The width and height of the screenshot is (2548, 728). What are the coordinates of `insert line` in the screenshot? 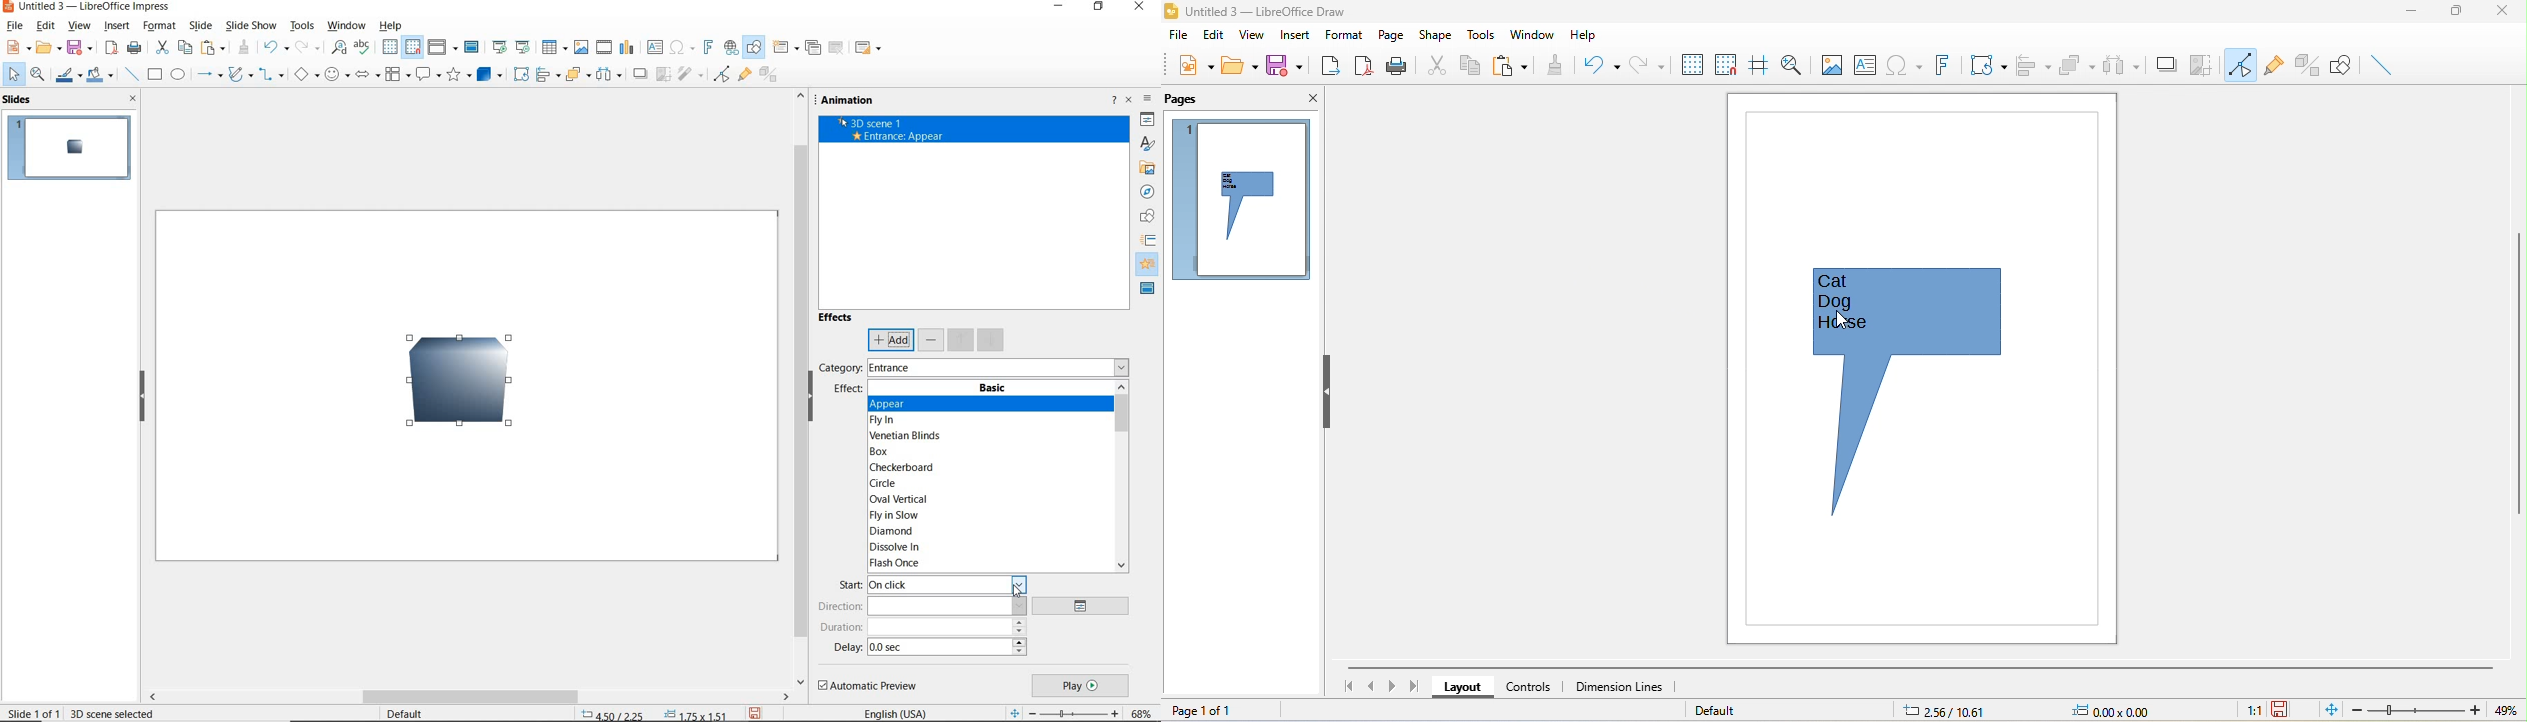 It's located at (2381, 63).